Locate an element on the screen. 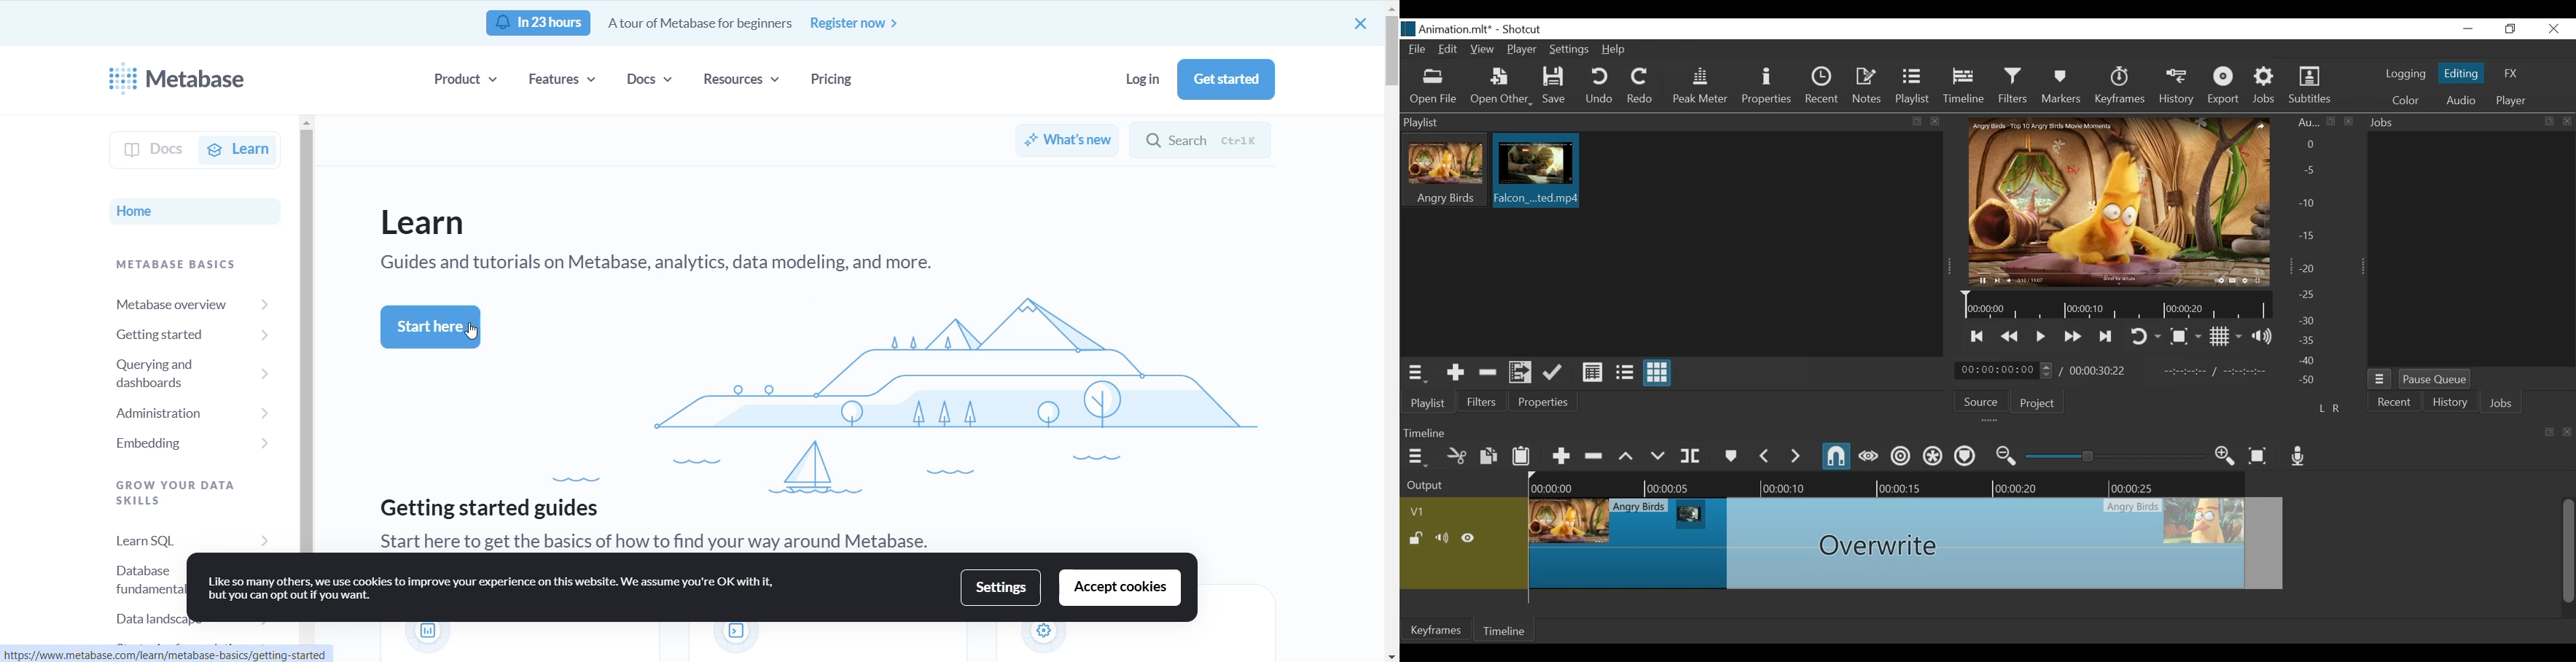 The width and height of the screenshot is (2576, 672). querying and dashboards is located at coordinates (173, 370).